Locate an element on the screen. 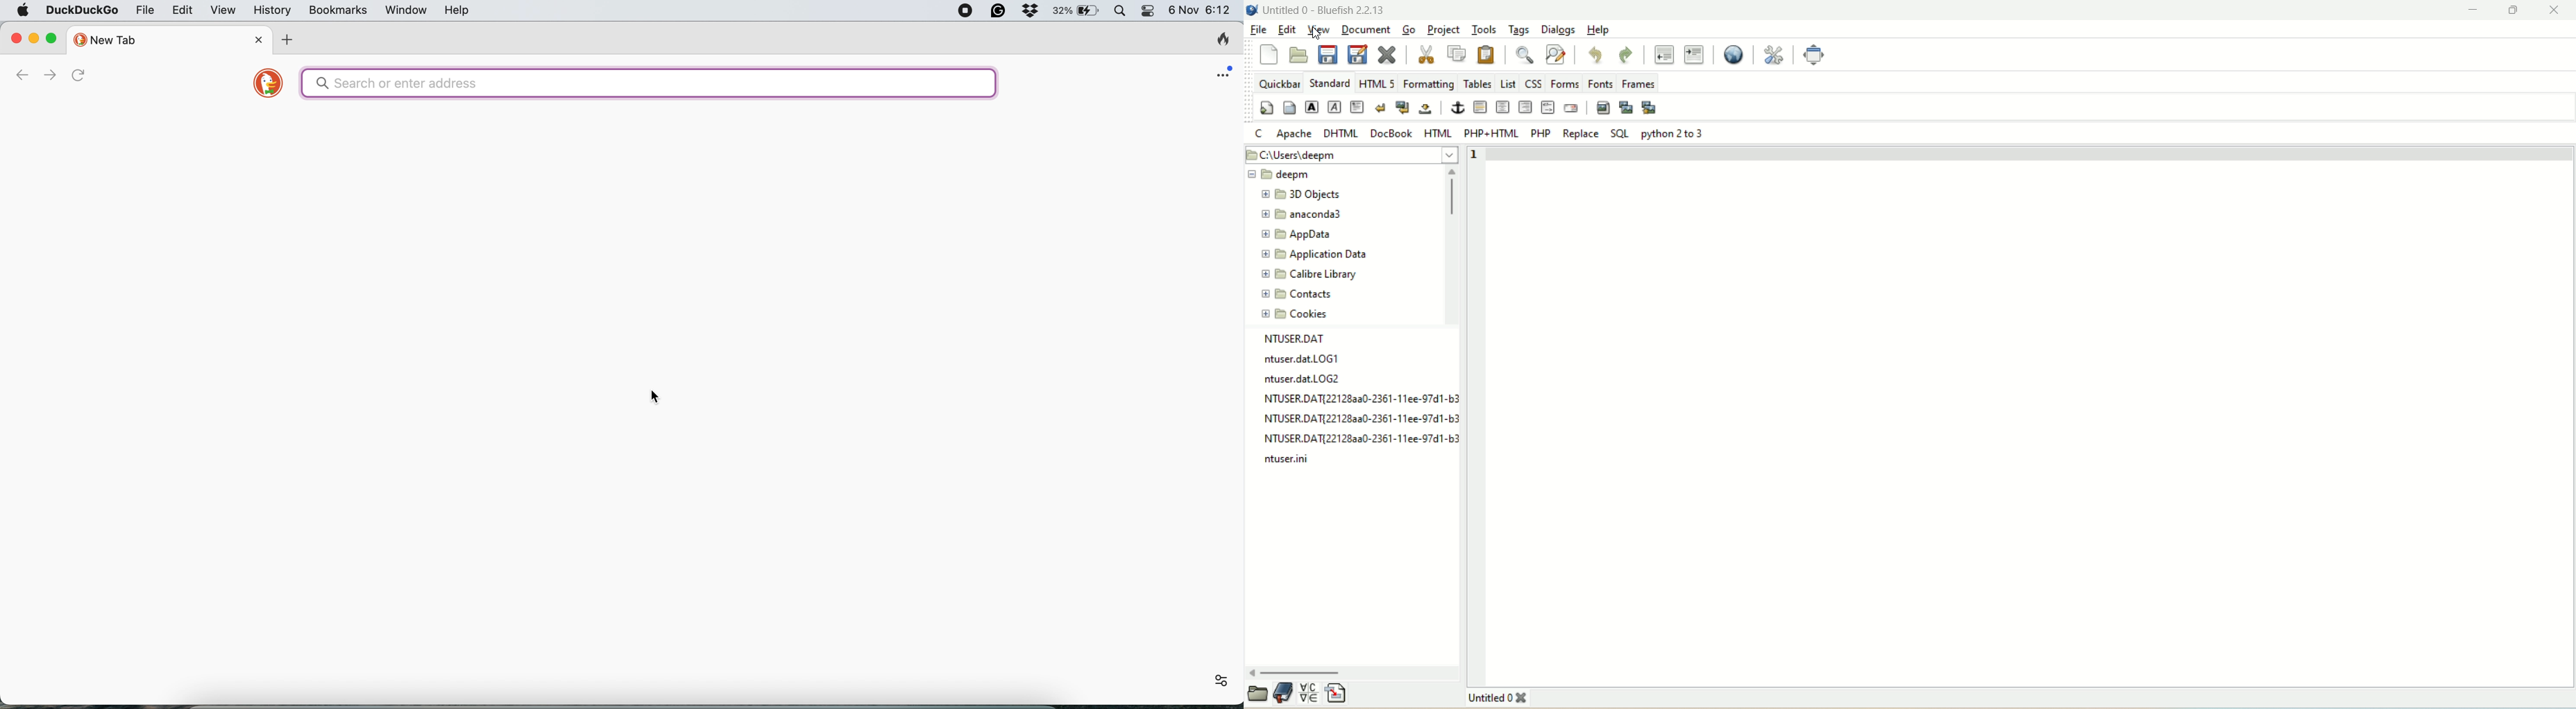 This screenshot has height=728, width=2576. copy is located at coordinates (1457, 53).